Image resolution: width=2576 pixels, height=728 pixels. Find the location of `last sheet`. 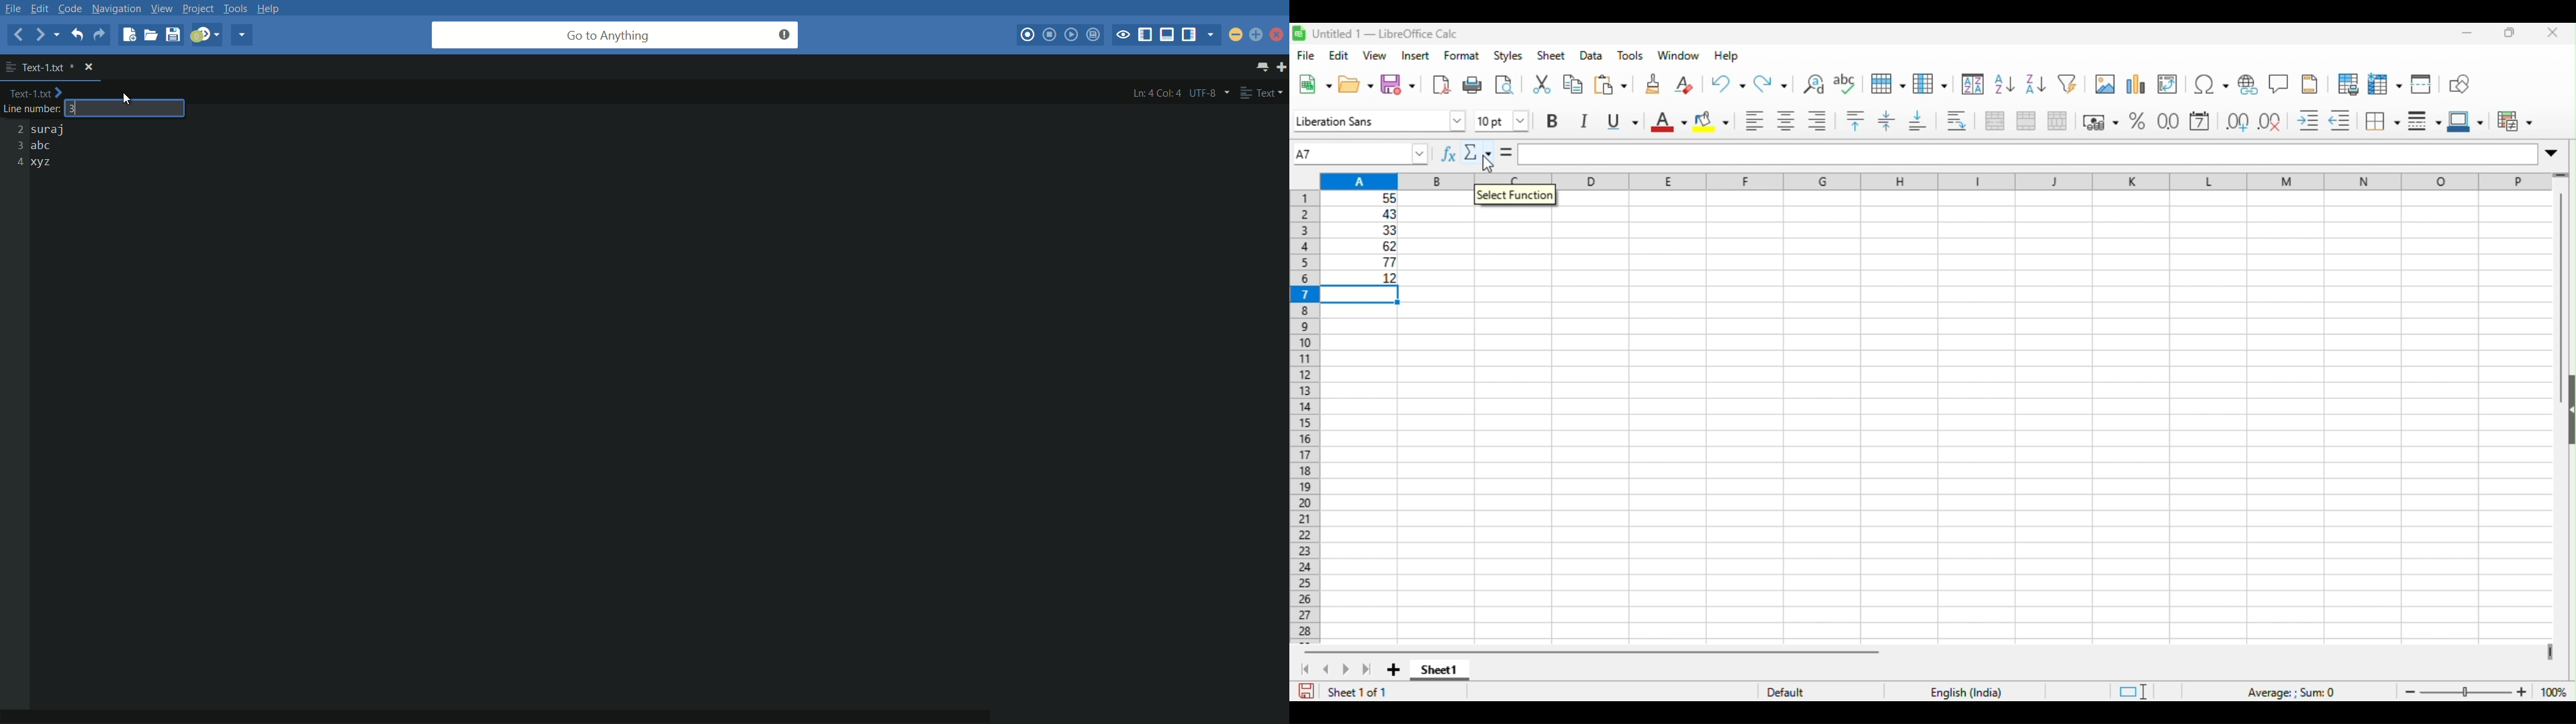

last sheet is located at coordinates (1366, 670).